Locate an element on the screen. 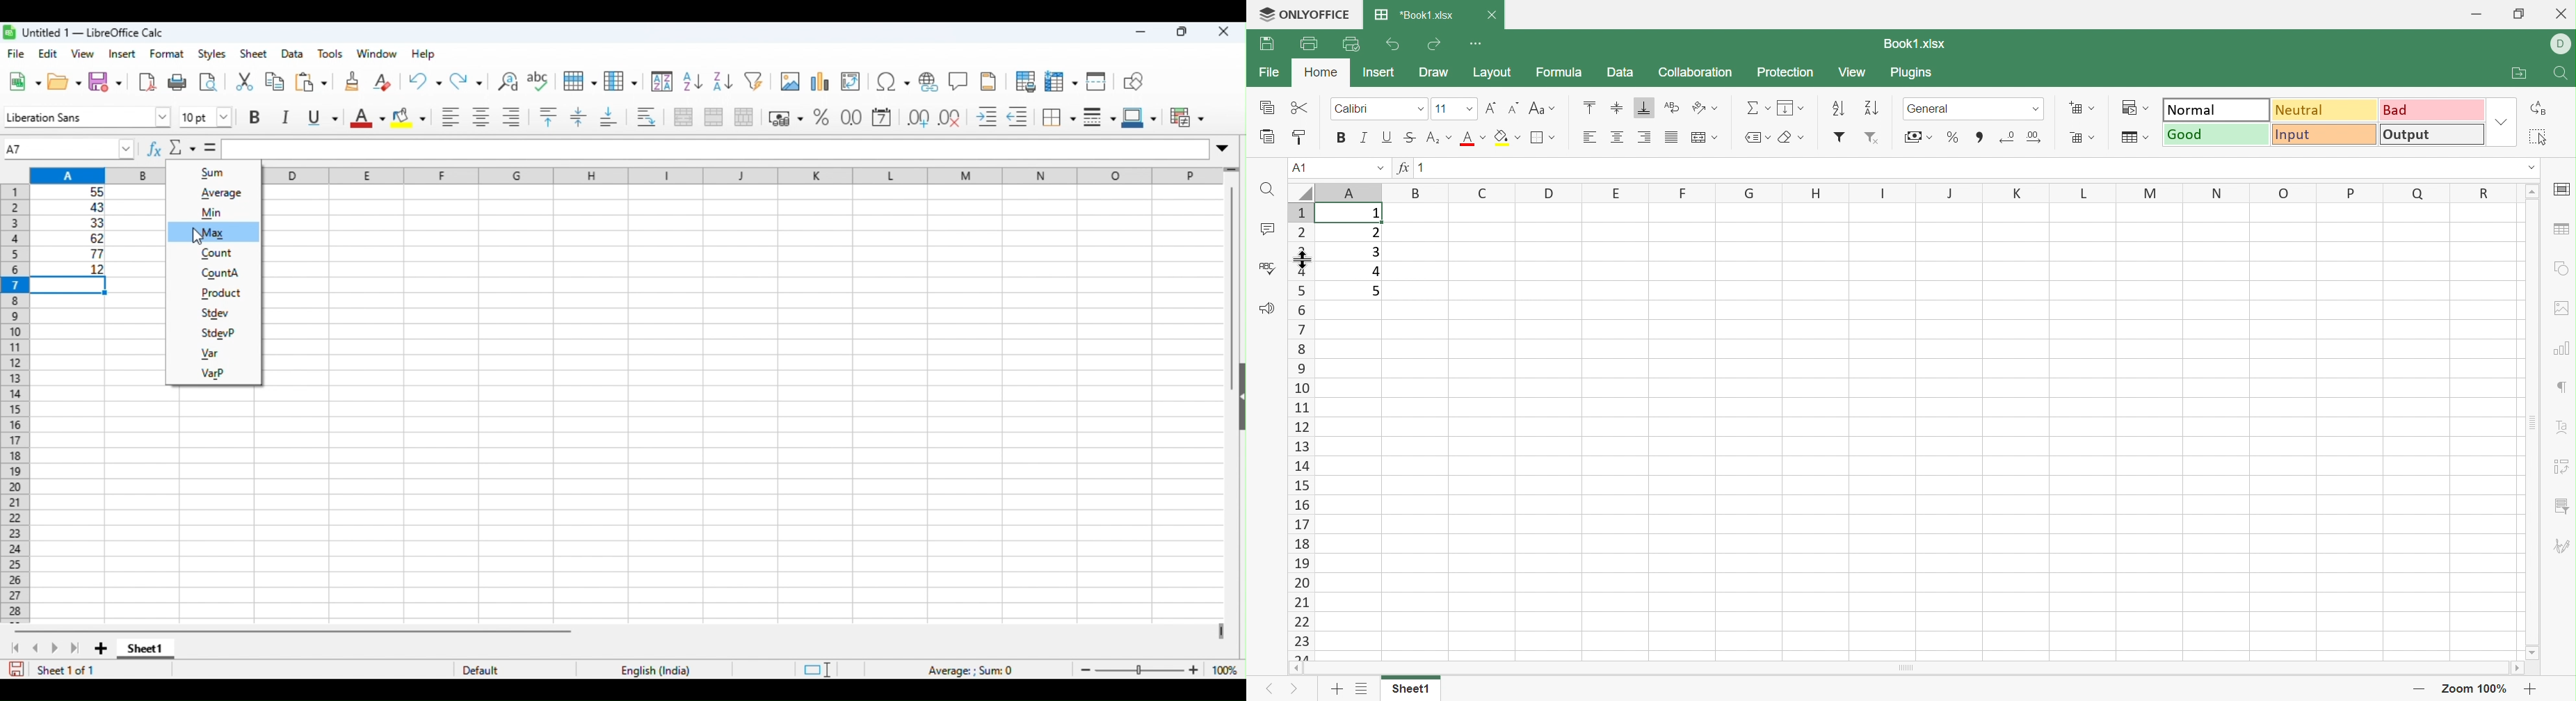 The height and width of the screenshot is (728, 2576). drag to view next columns is located at coordinates (1219, 632).